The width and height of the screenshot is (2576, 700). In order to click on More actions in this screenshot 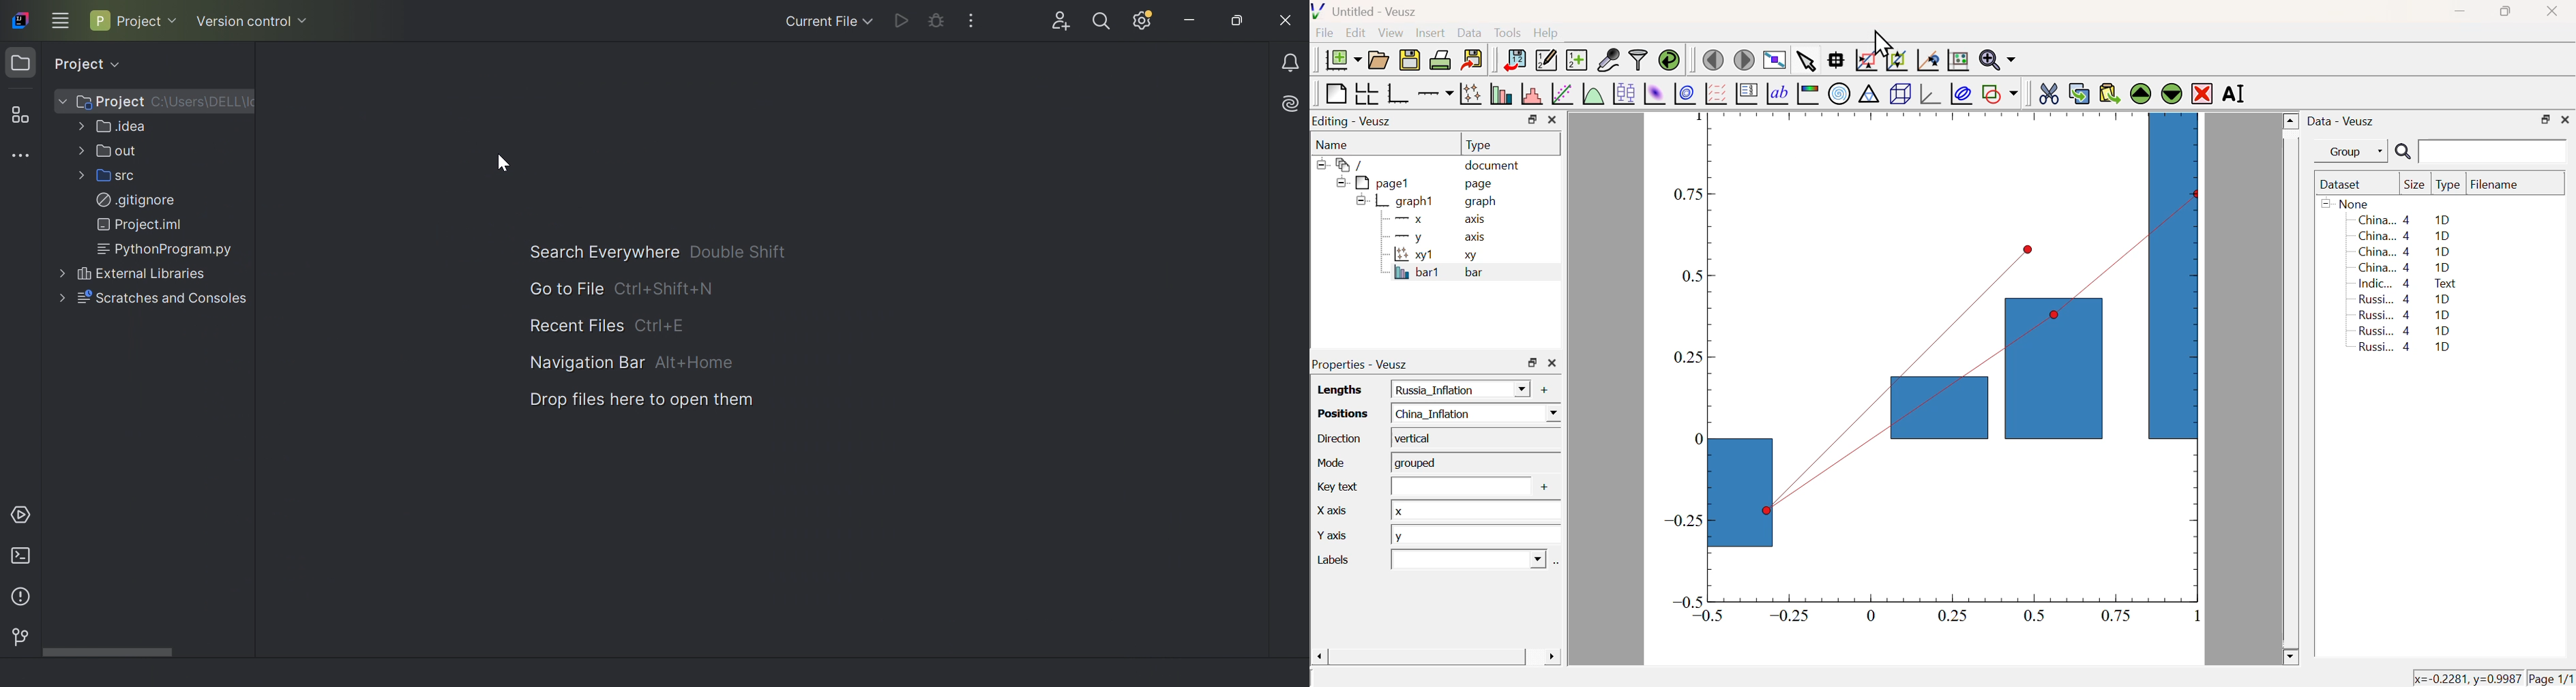, I will do `click(972, 20)`.